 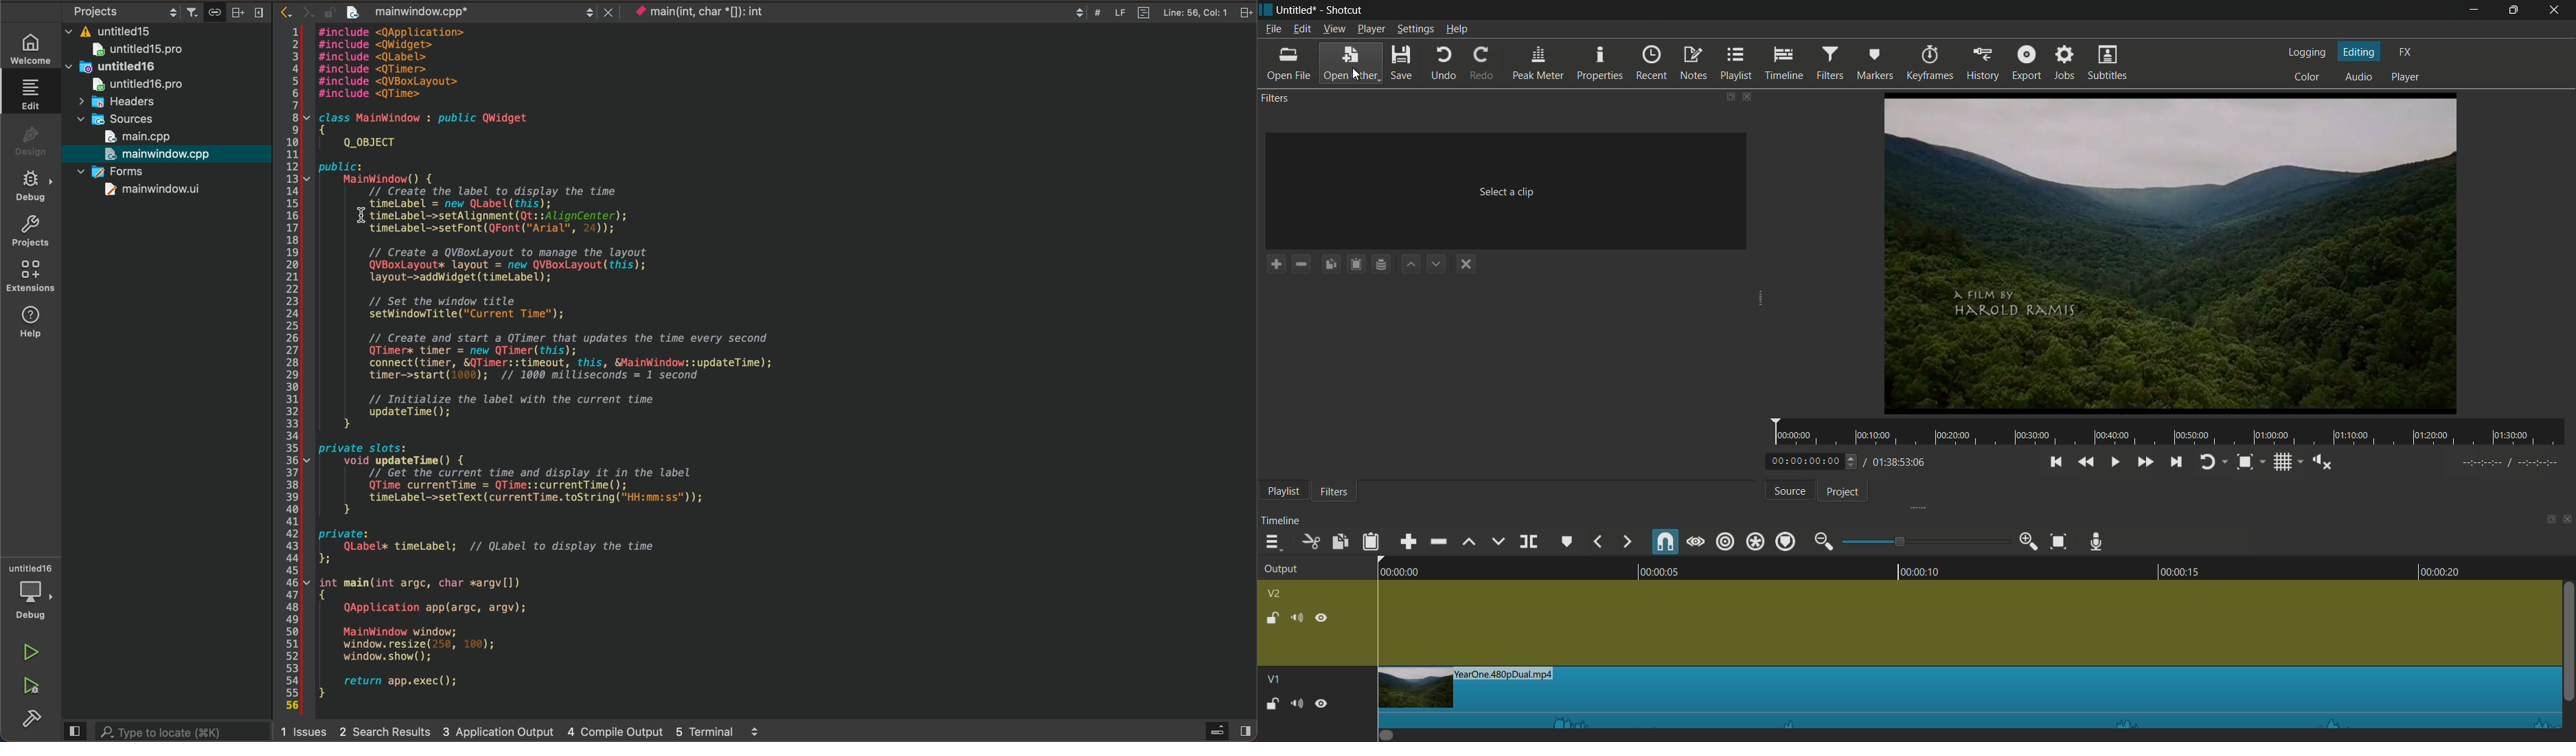 I want to click on edit, so click(x=30, y=93).